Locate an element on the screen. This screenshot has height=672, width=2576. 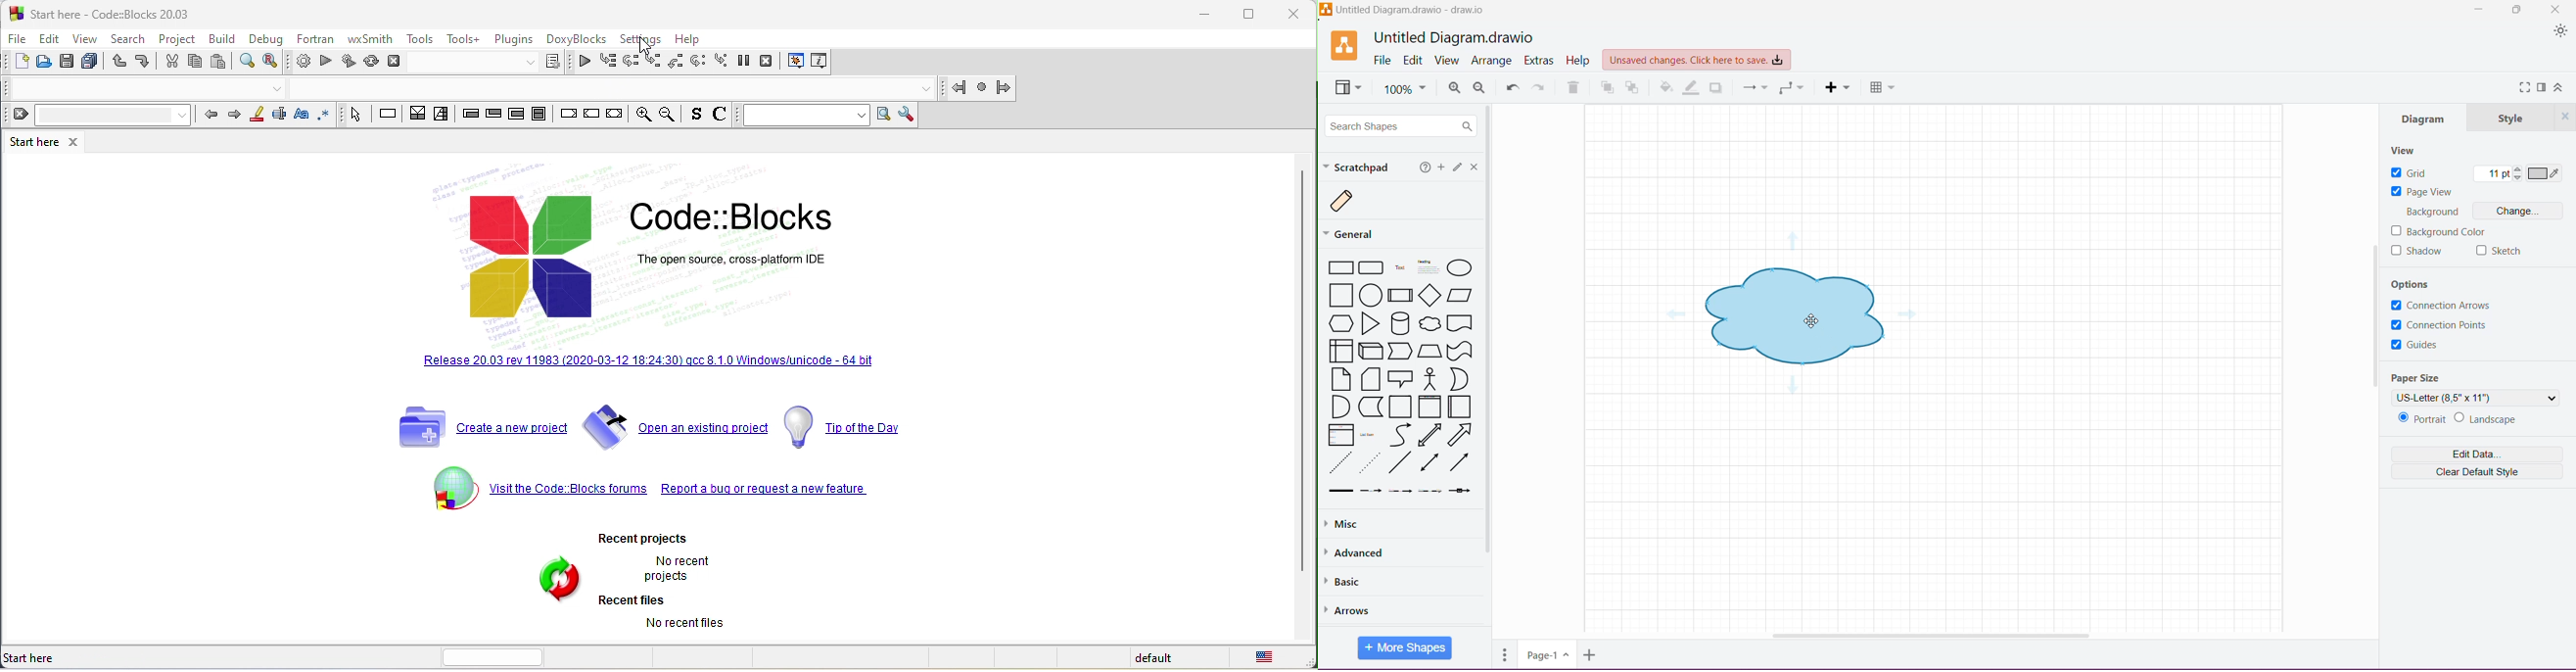
next is located at coordinates (239, 116).